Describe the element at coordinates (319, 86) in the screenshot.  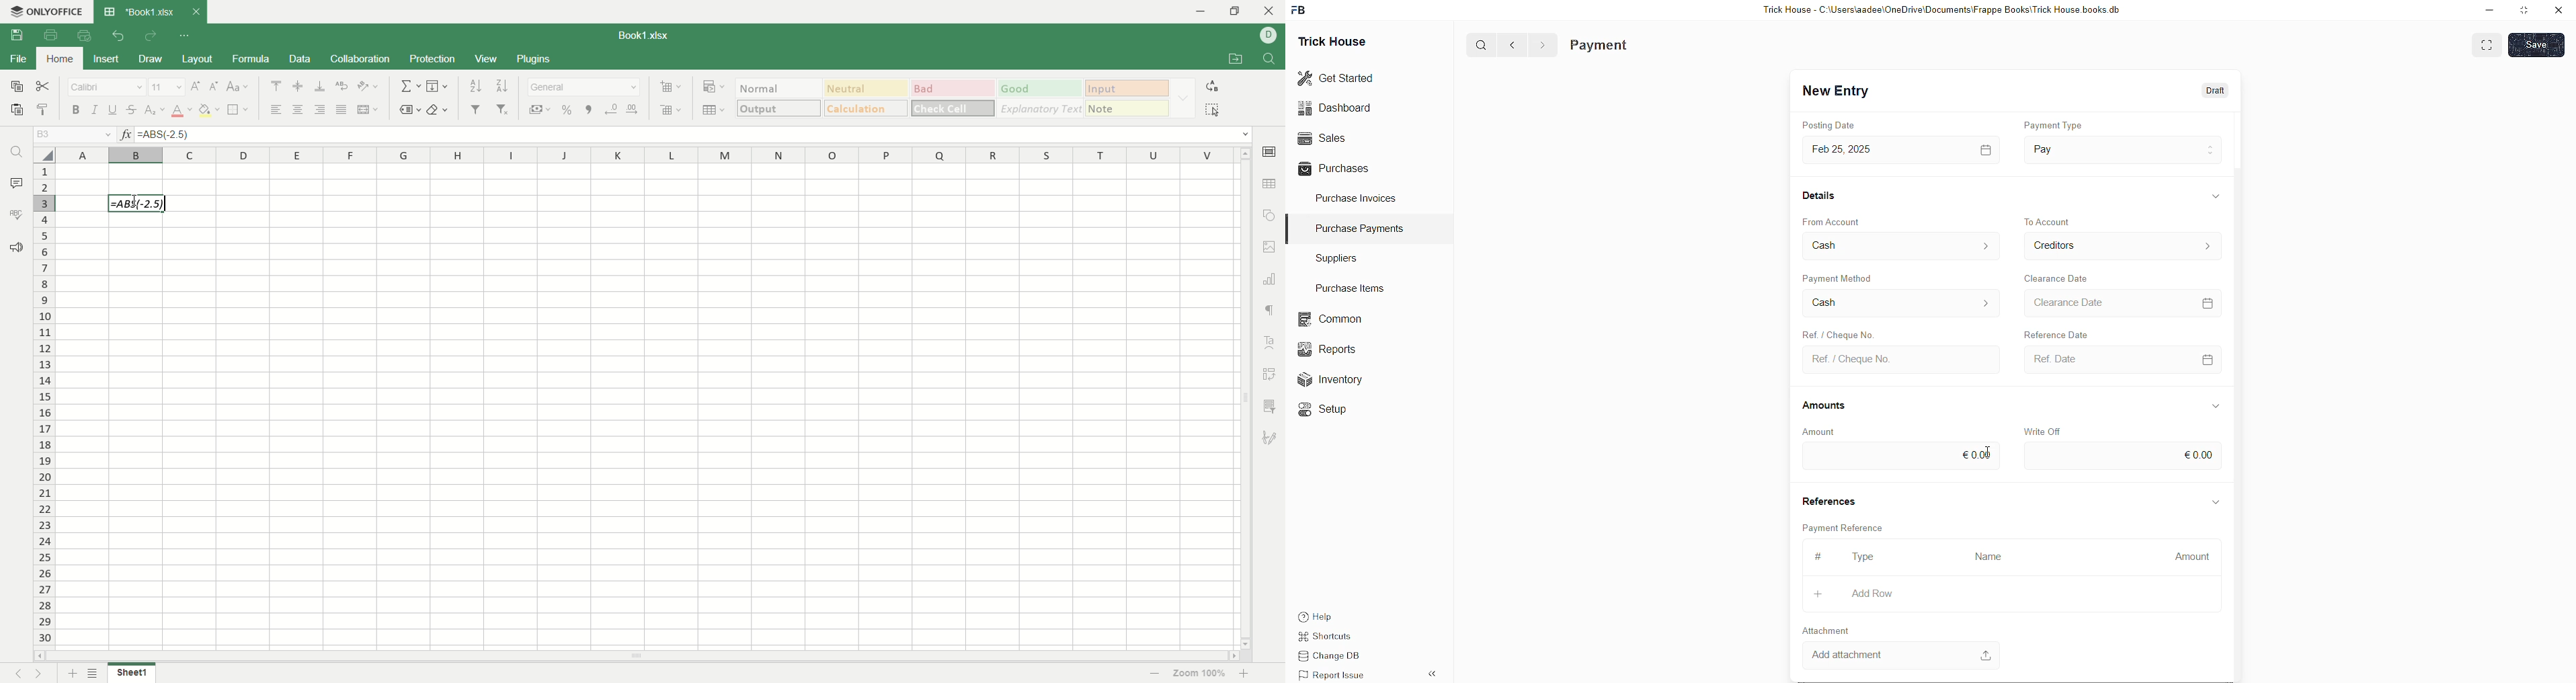
I see `align bottom` at that location.